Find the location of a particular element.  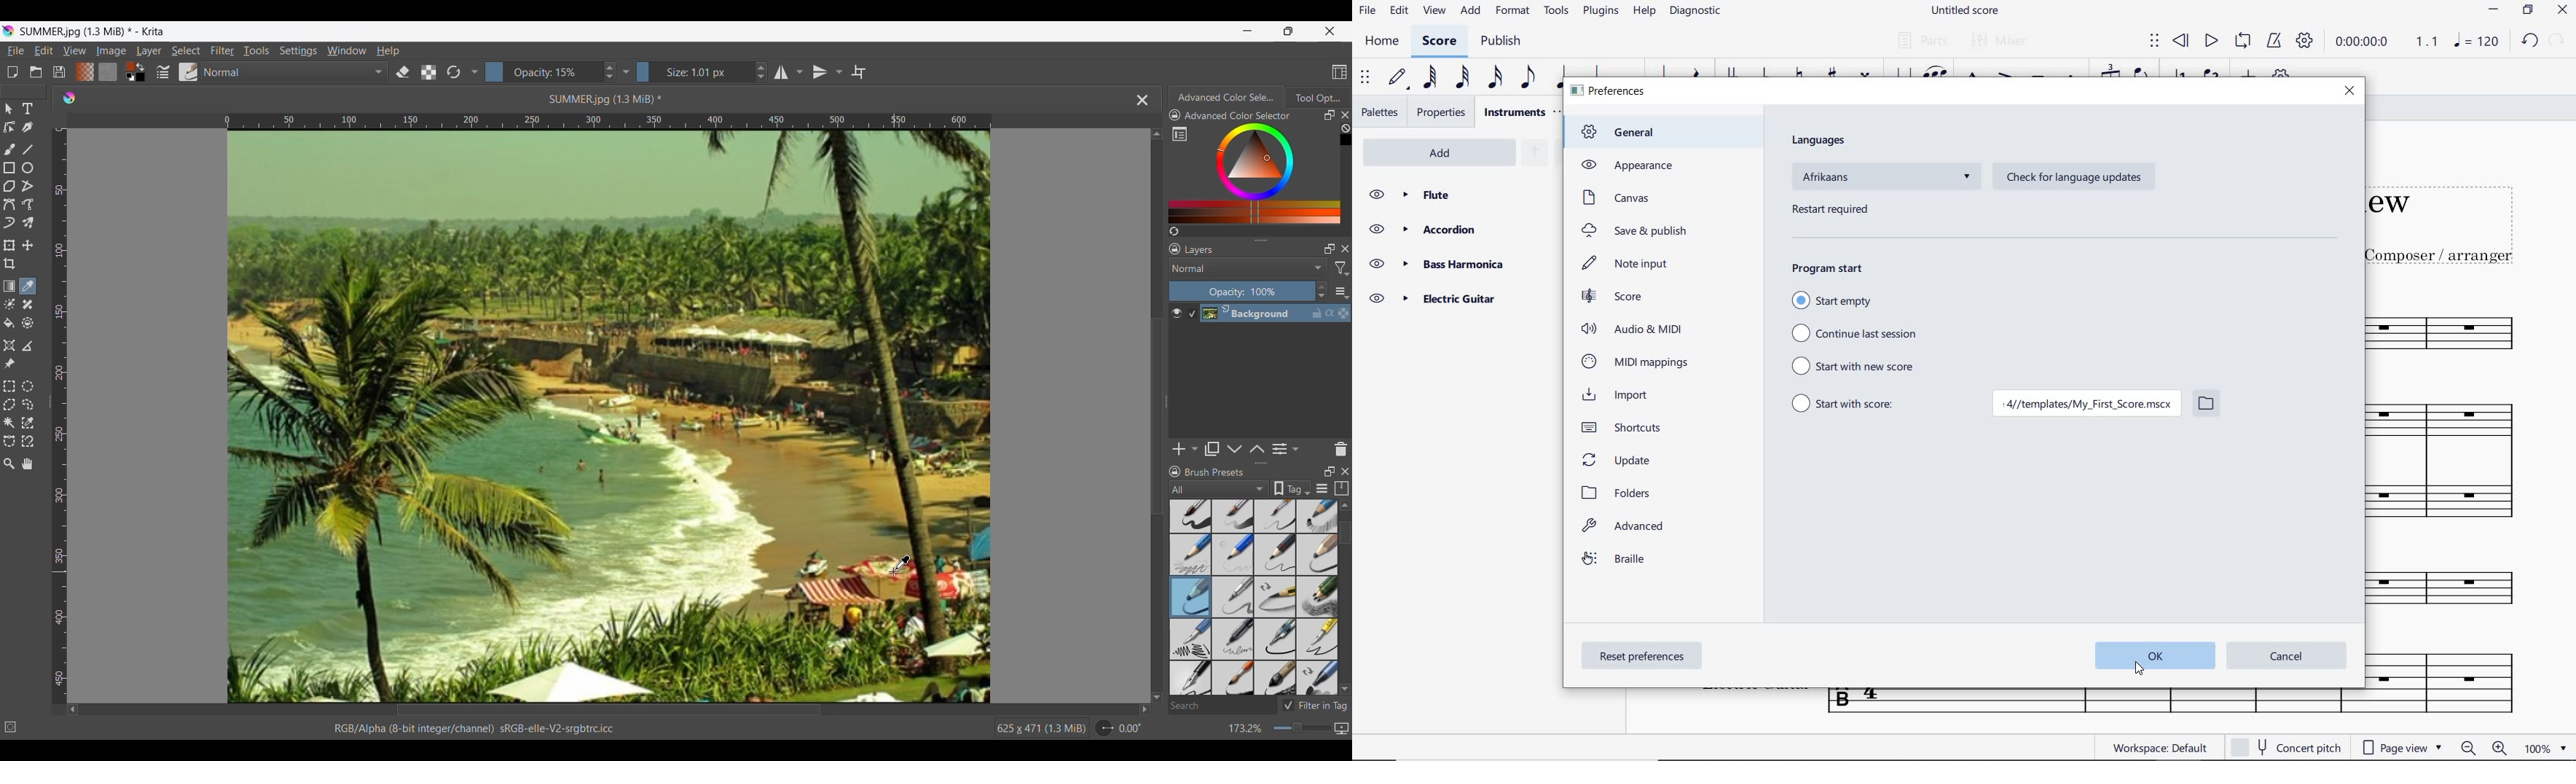

note input is located at coordinates (1628, 263).